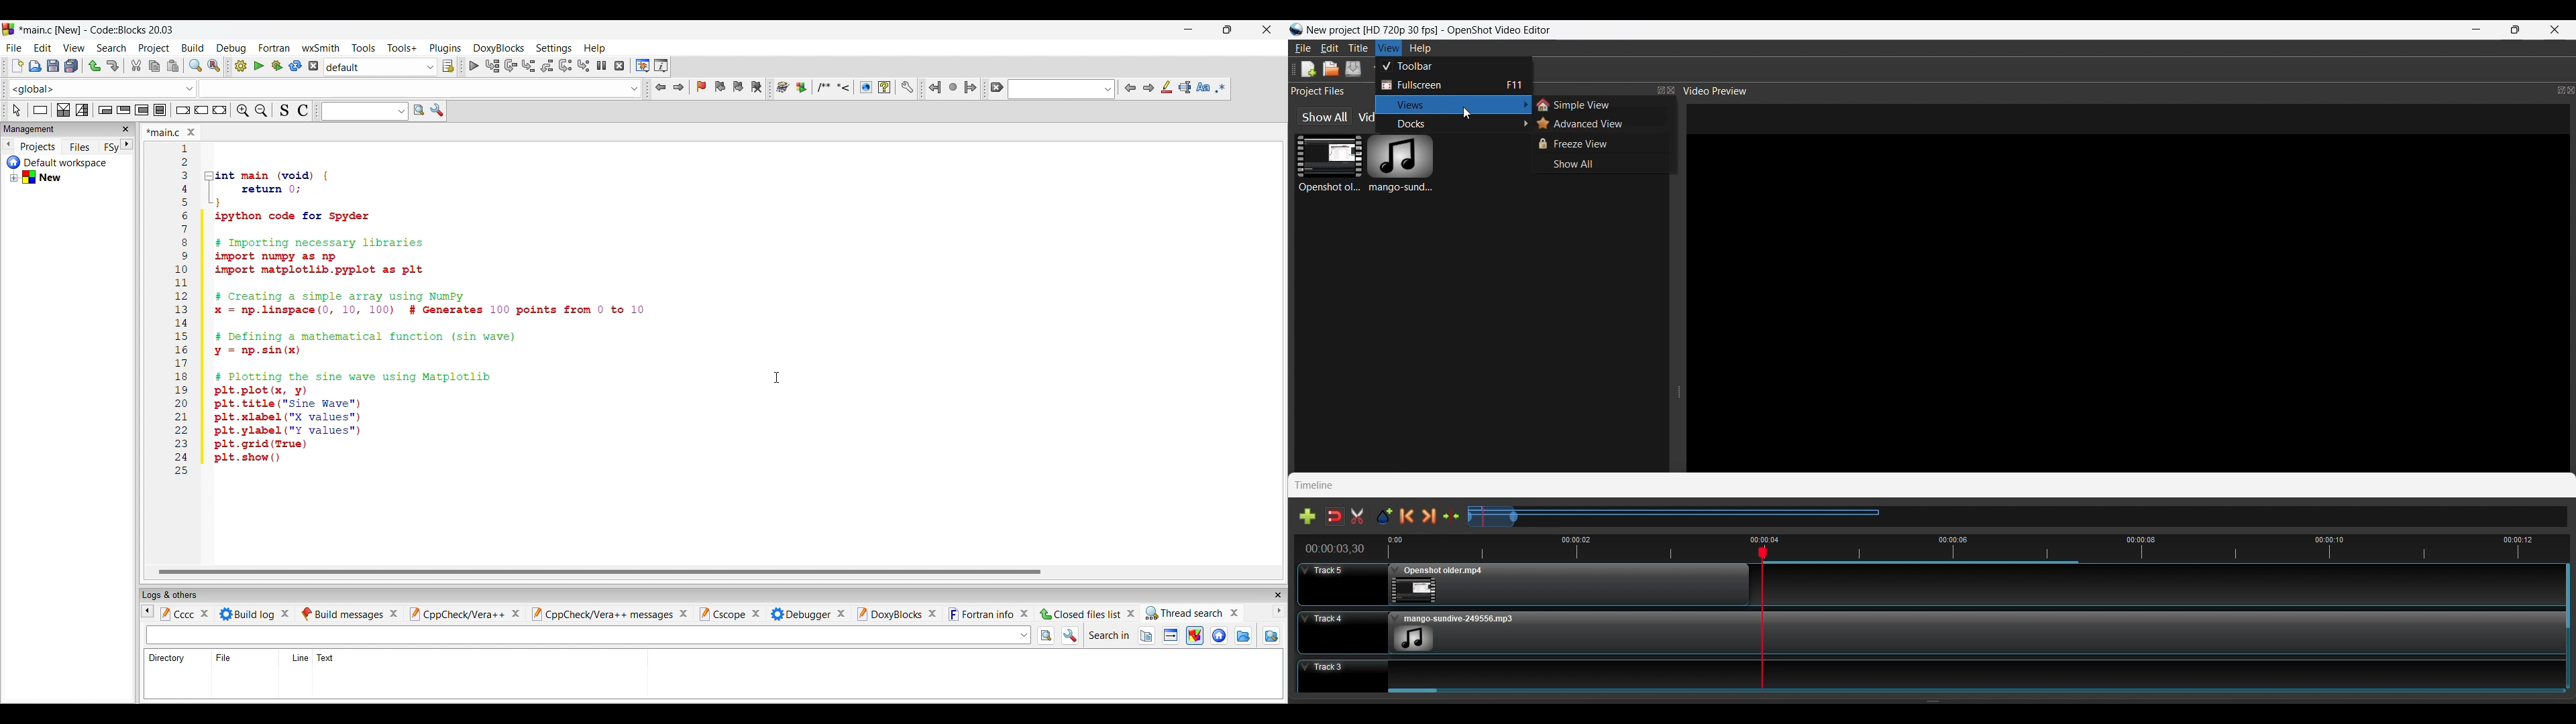 Image resolution: width=2576 pixels, height=728 pixels. Describe the element at coordinates (1452, 65) in the screenshot. I see `Toolbar` at that location.